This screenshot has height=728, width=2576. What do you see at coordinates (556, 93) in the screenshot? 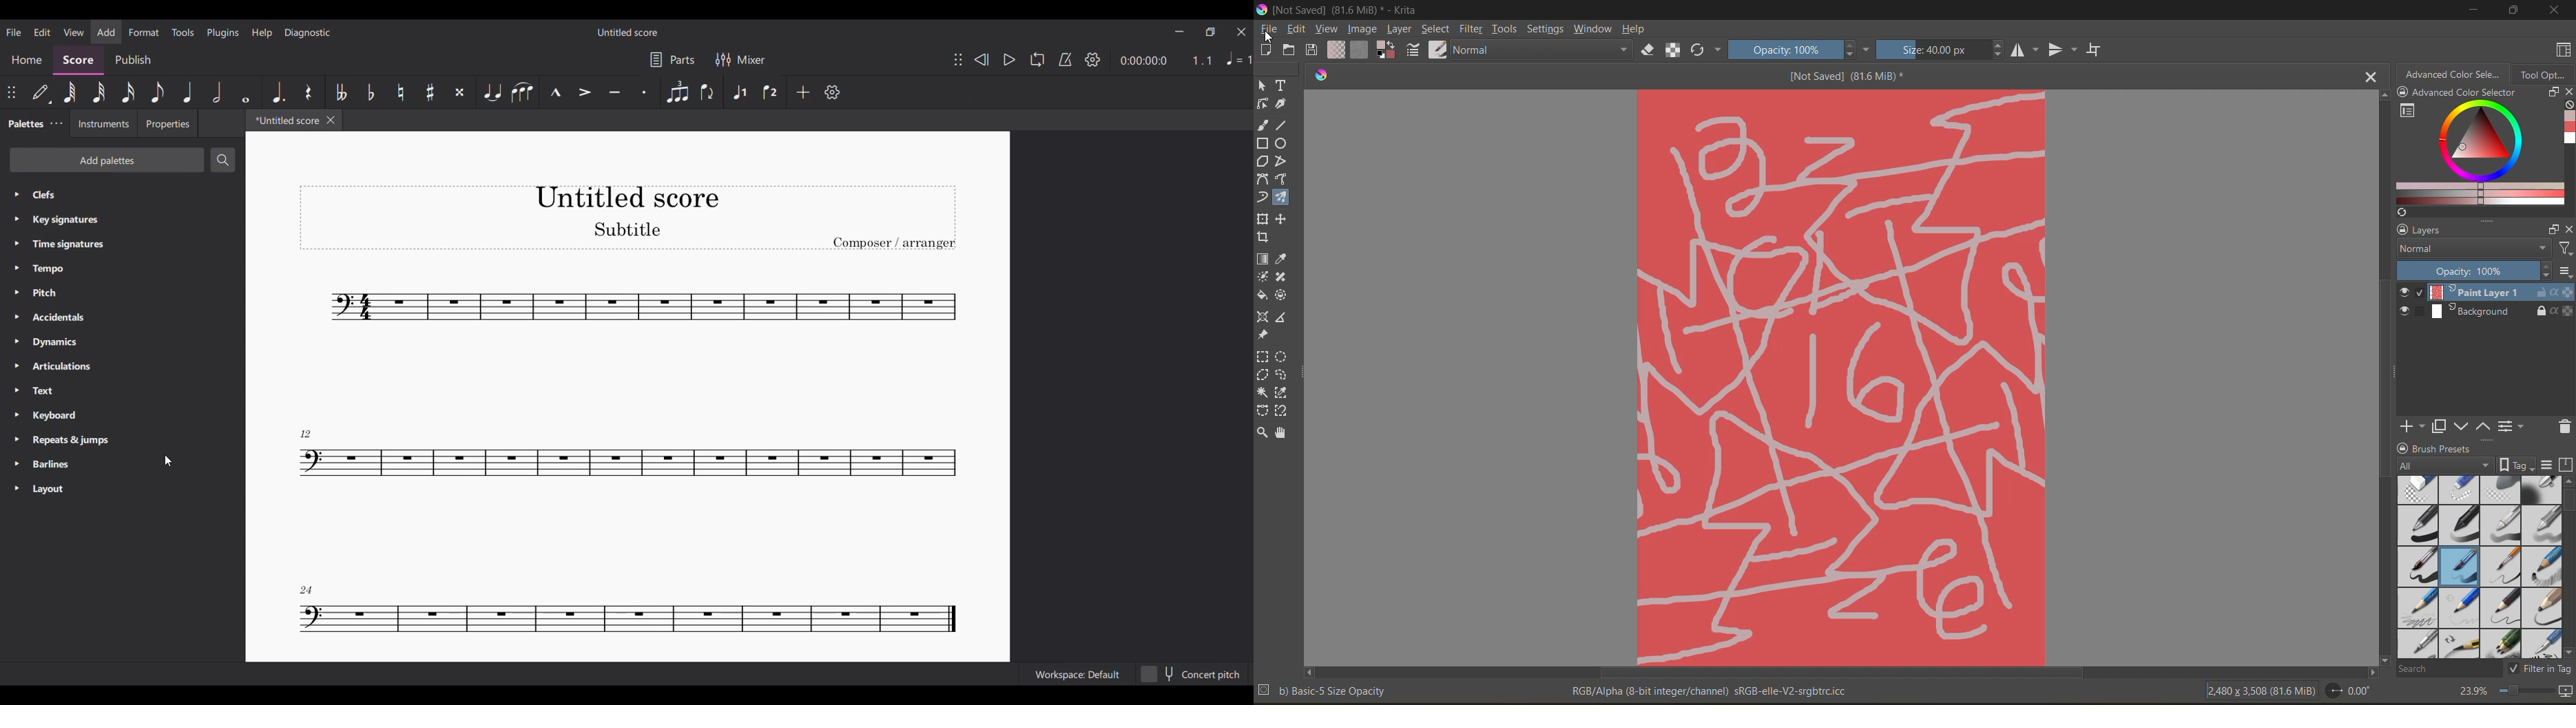
I see `Toggle double flat` at bounding box center [556, 93].